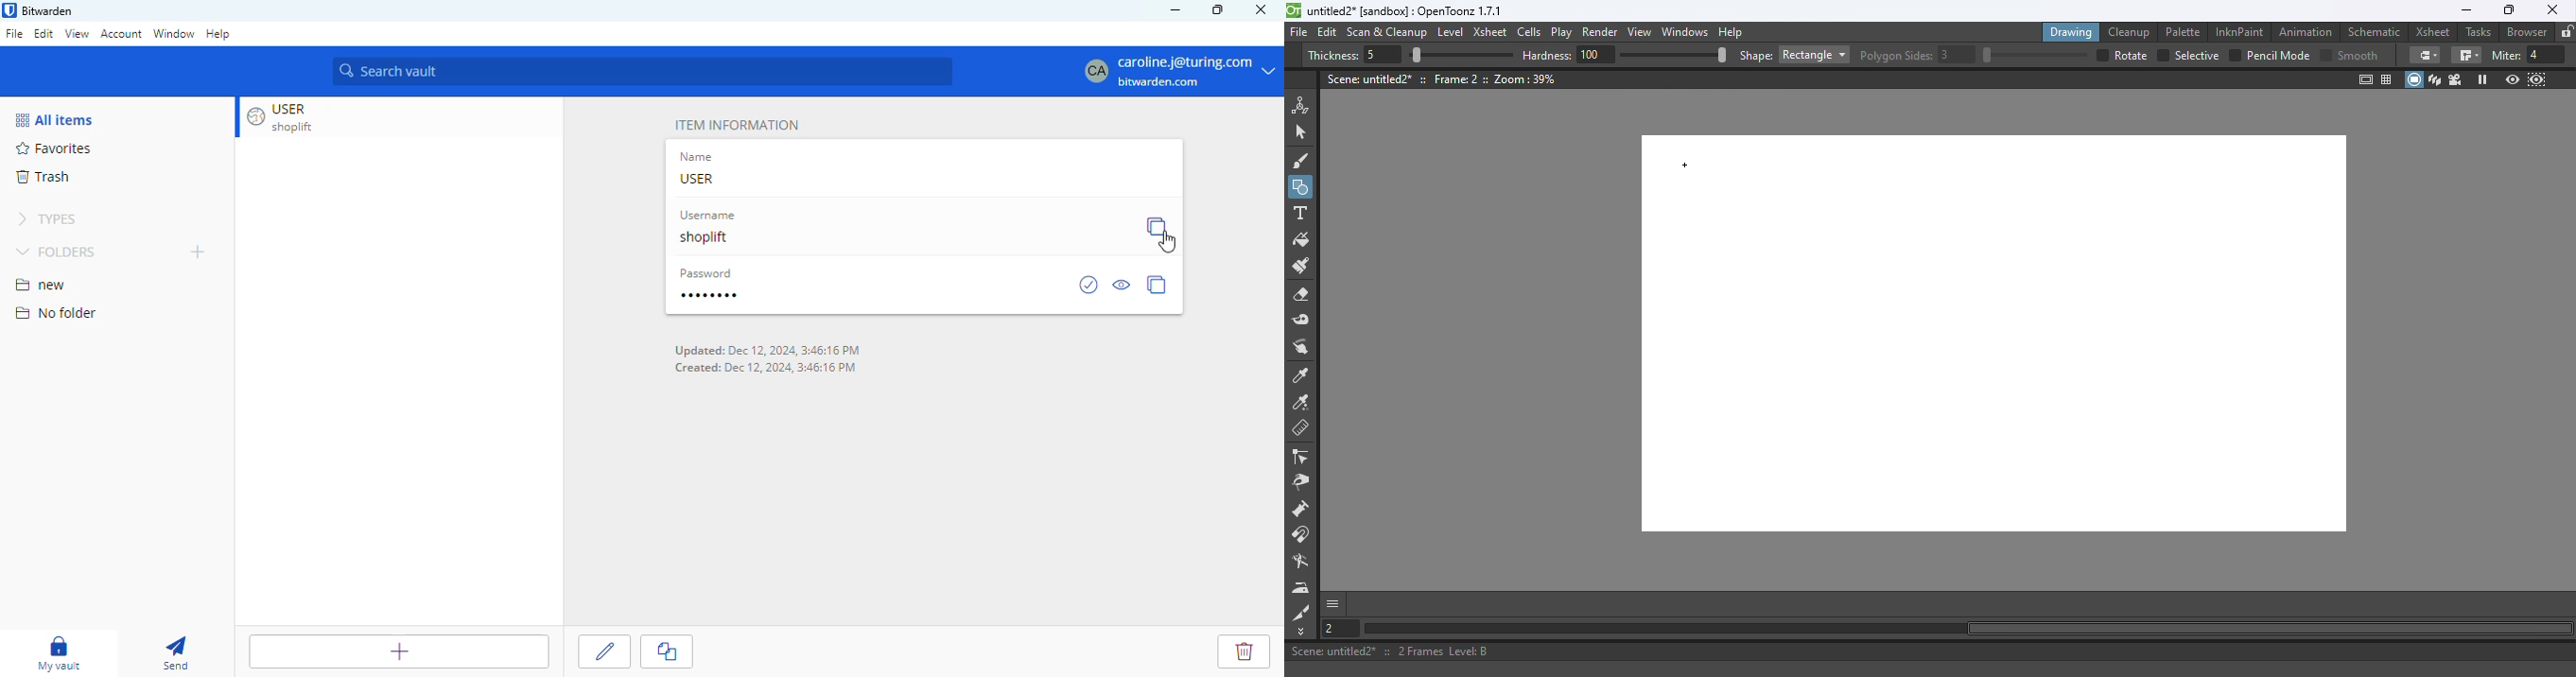 This screenshot has width=2576, height=700. Describe the element at coordinates (2308, 30) in the screenshot. I see `Animation` at that location.